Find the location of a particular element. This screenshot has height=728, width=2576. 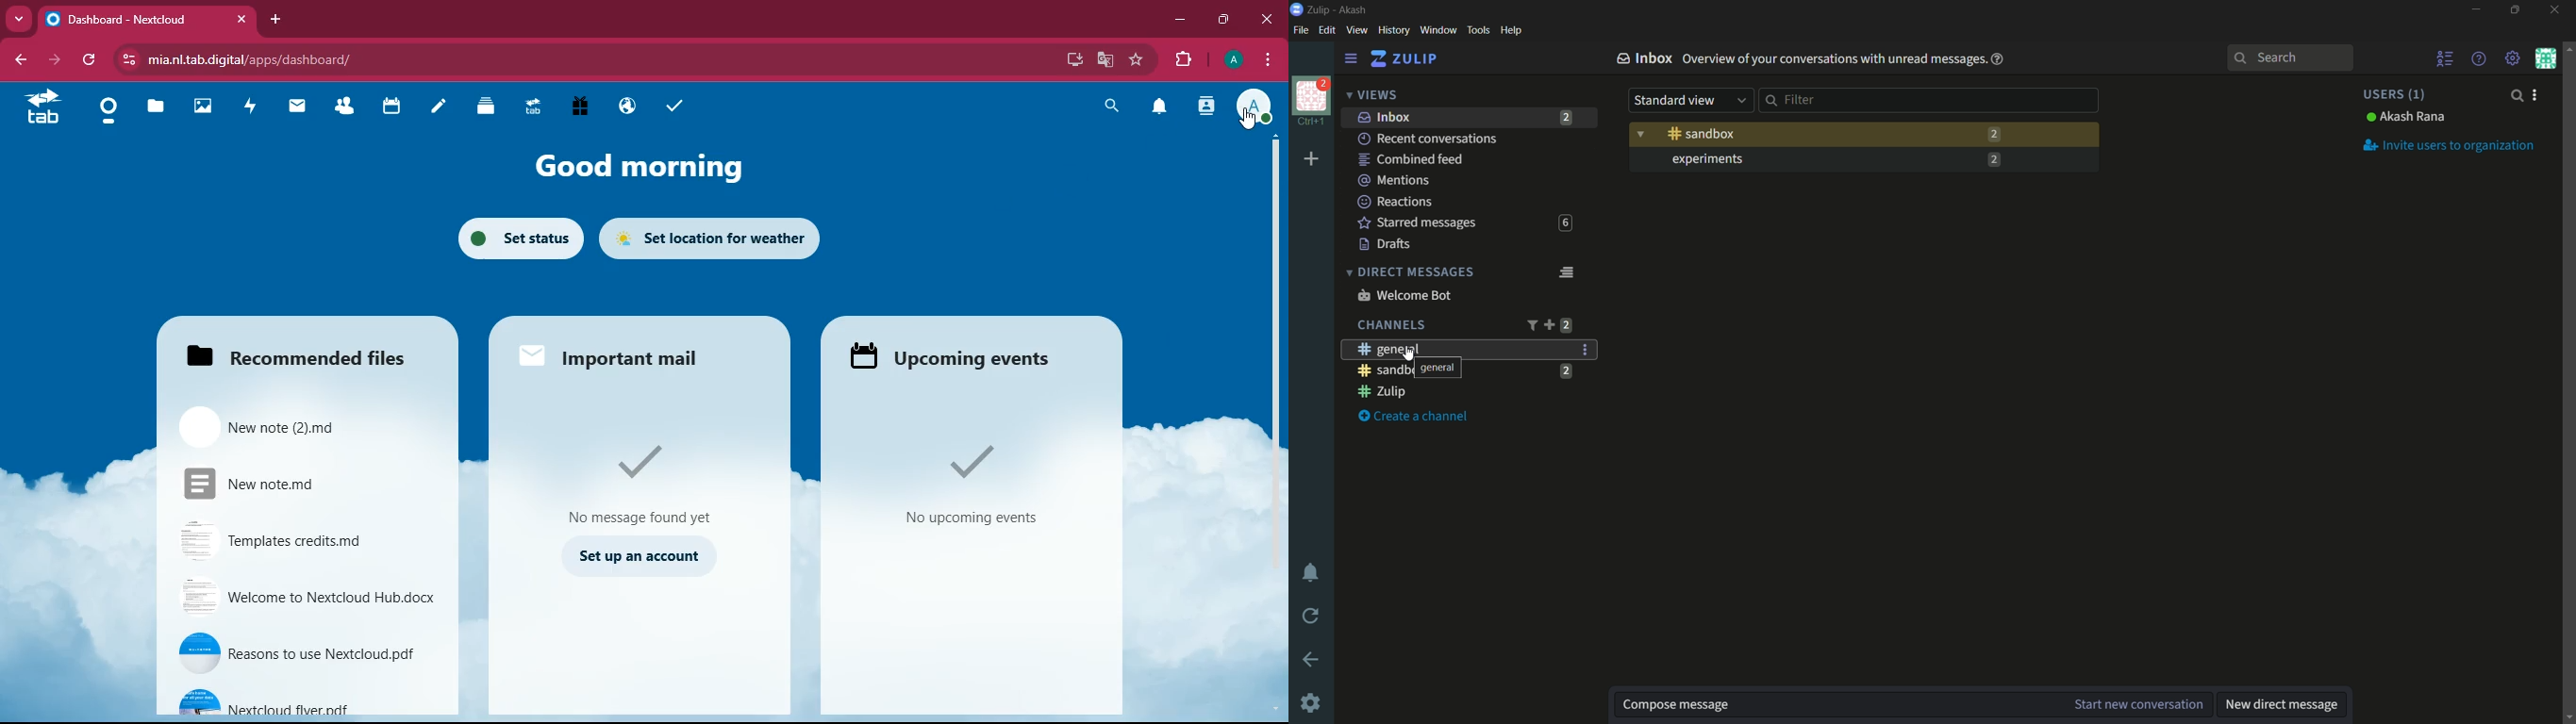

mail is located at coordinates (297, 107).